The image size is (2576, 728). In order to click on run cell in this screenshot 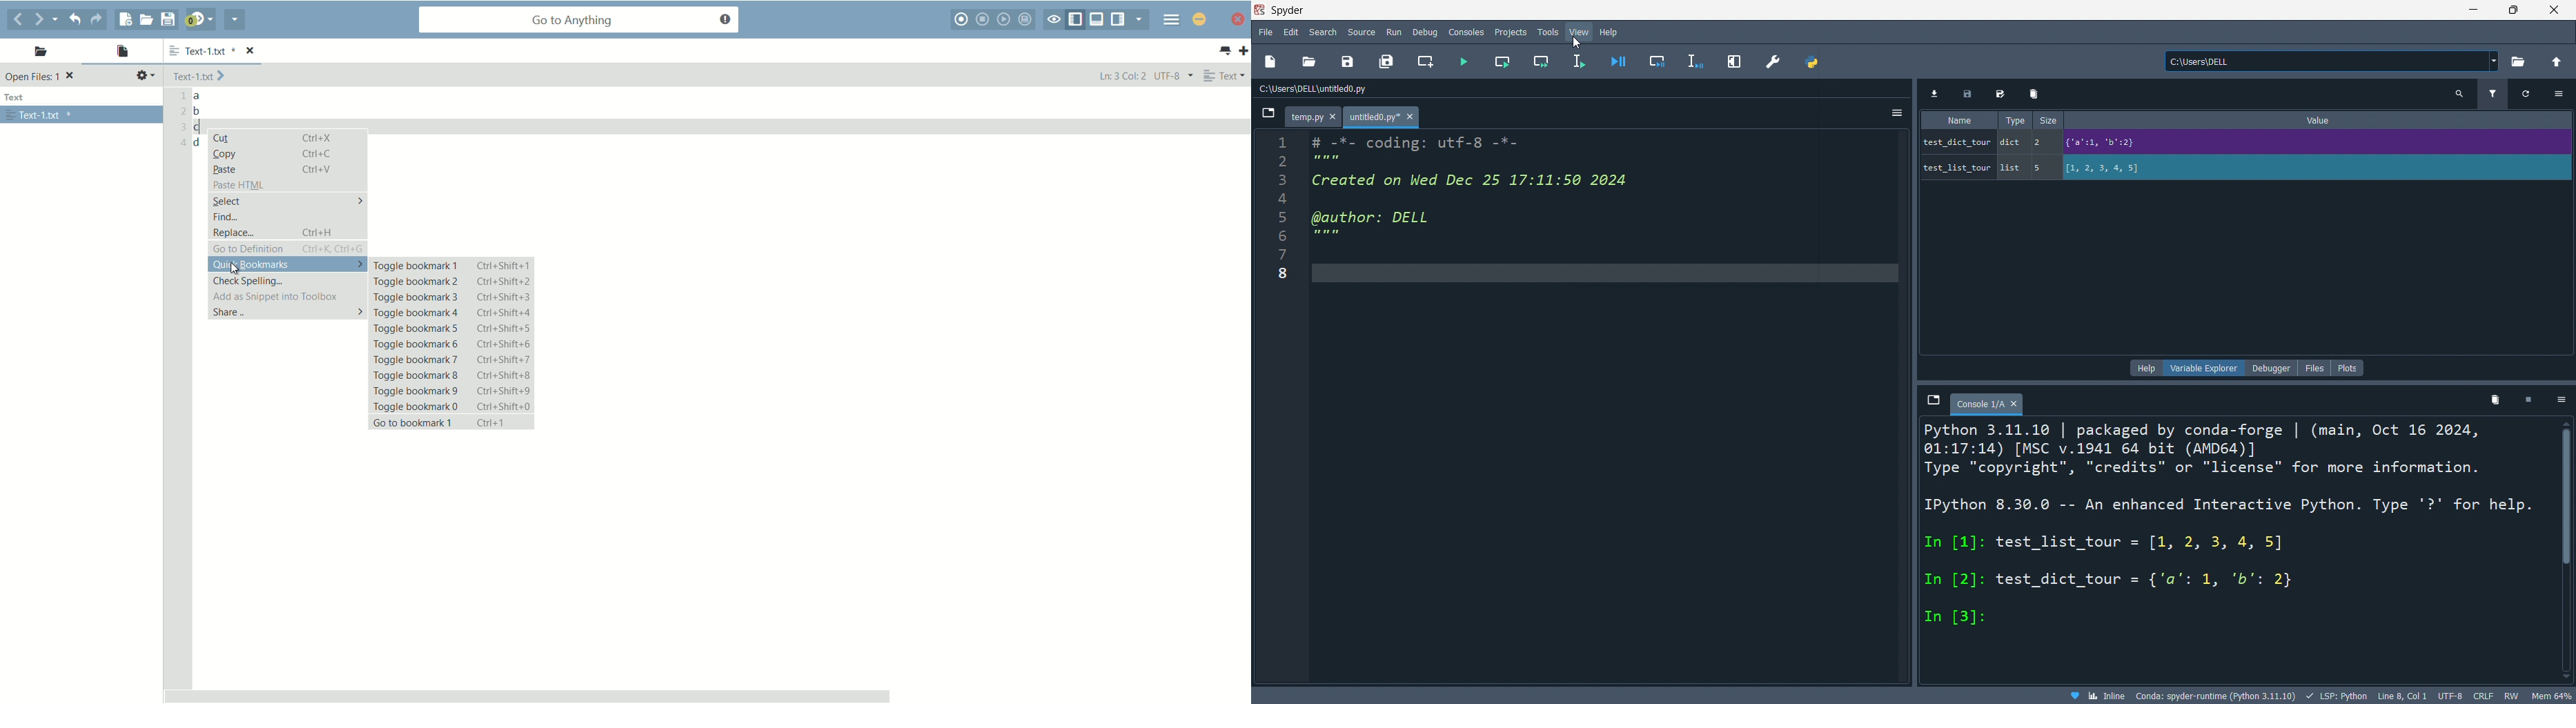, I will do `click(1501, 63)`.